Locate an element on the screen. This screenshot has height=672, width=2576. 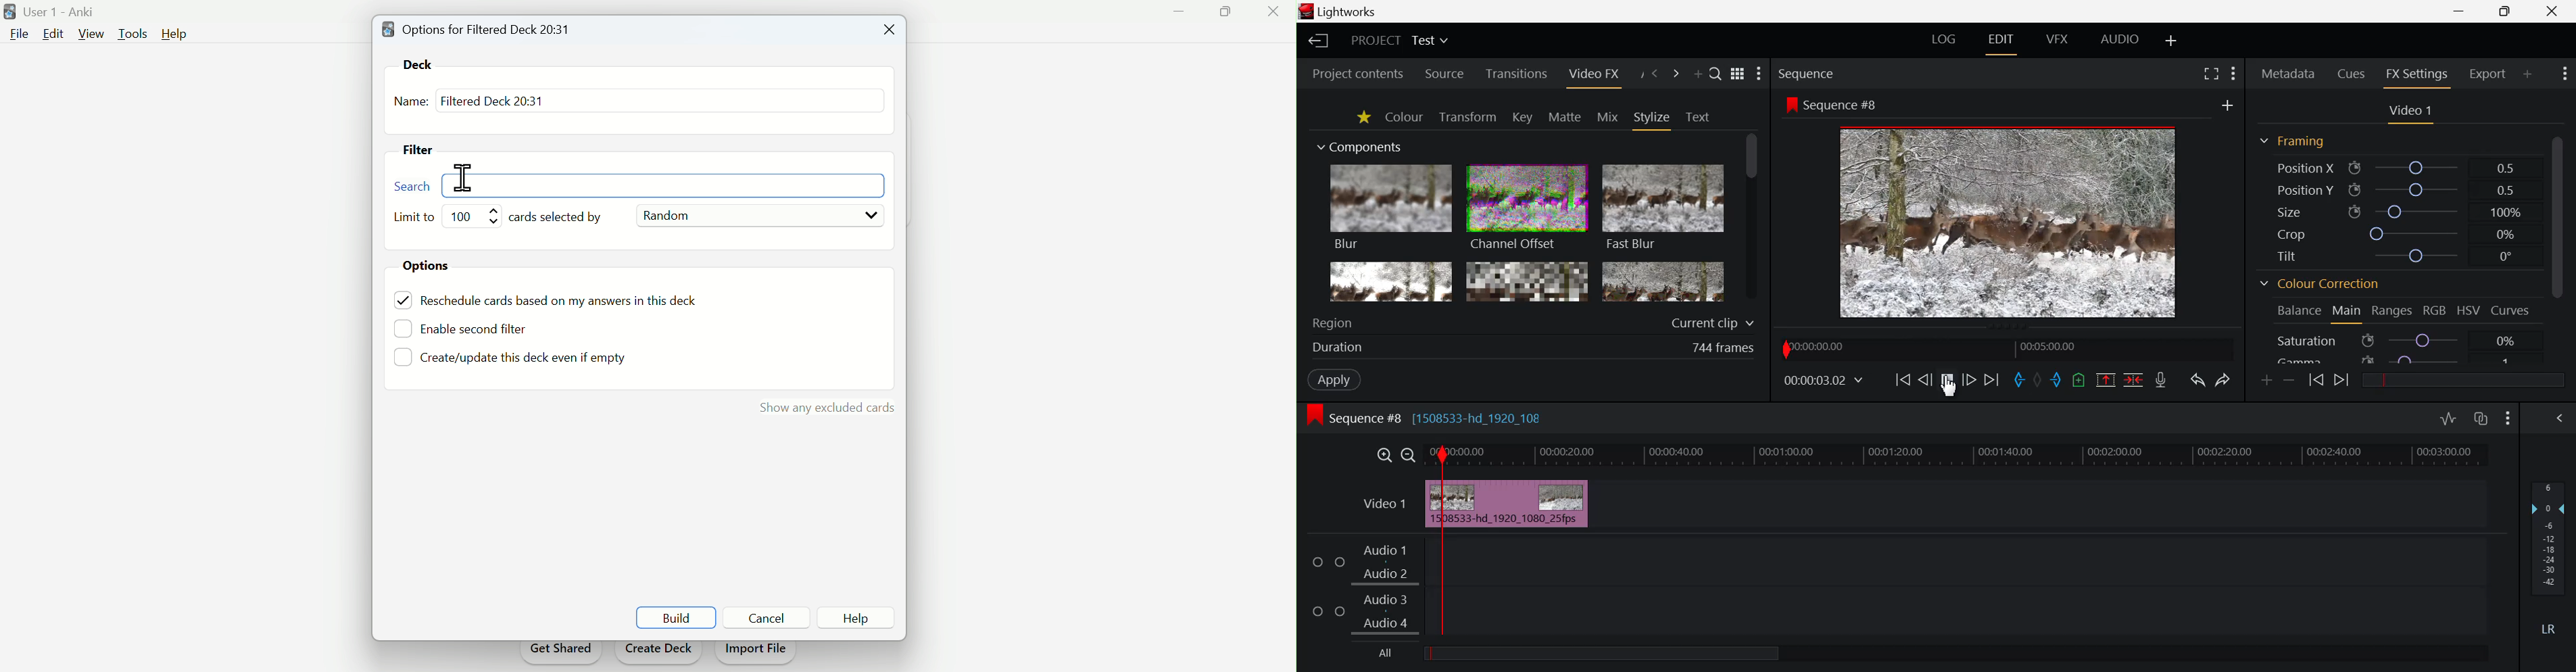
Video FX is located at coordinates (1593, 75).